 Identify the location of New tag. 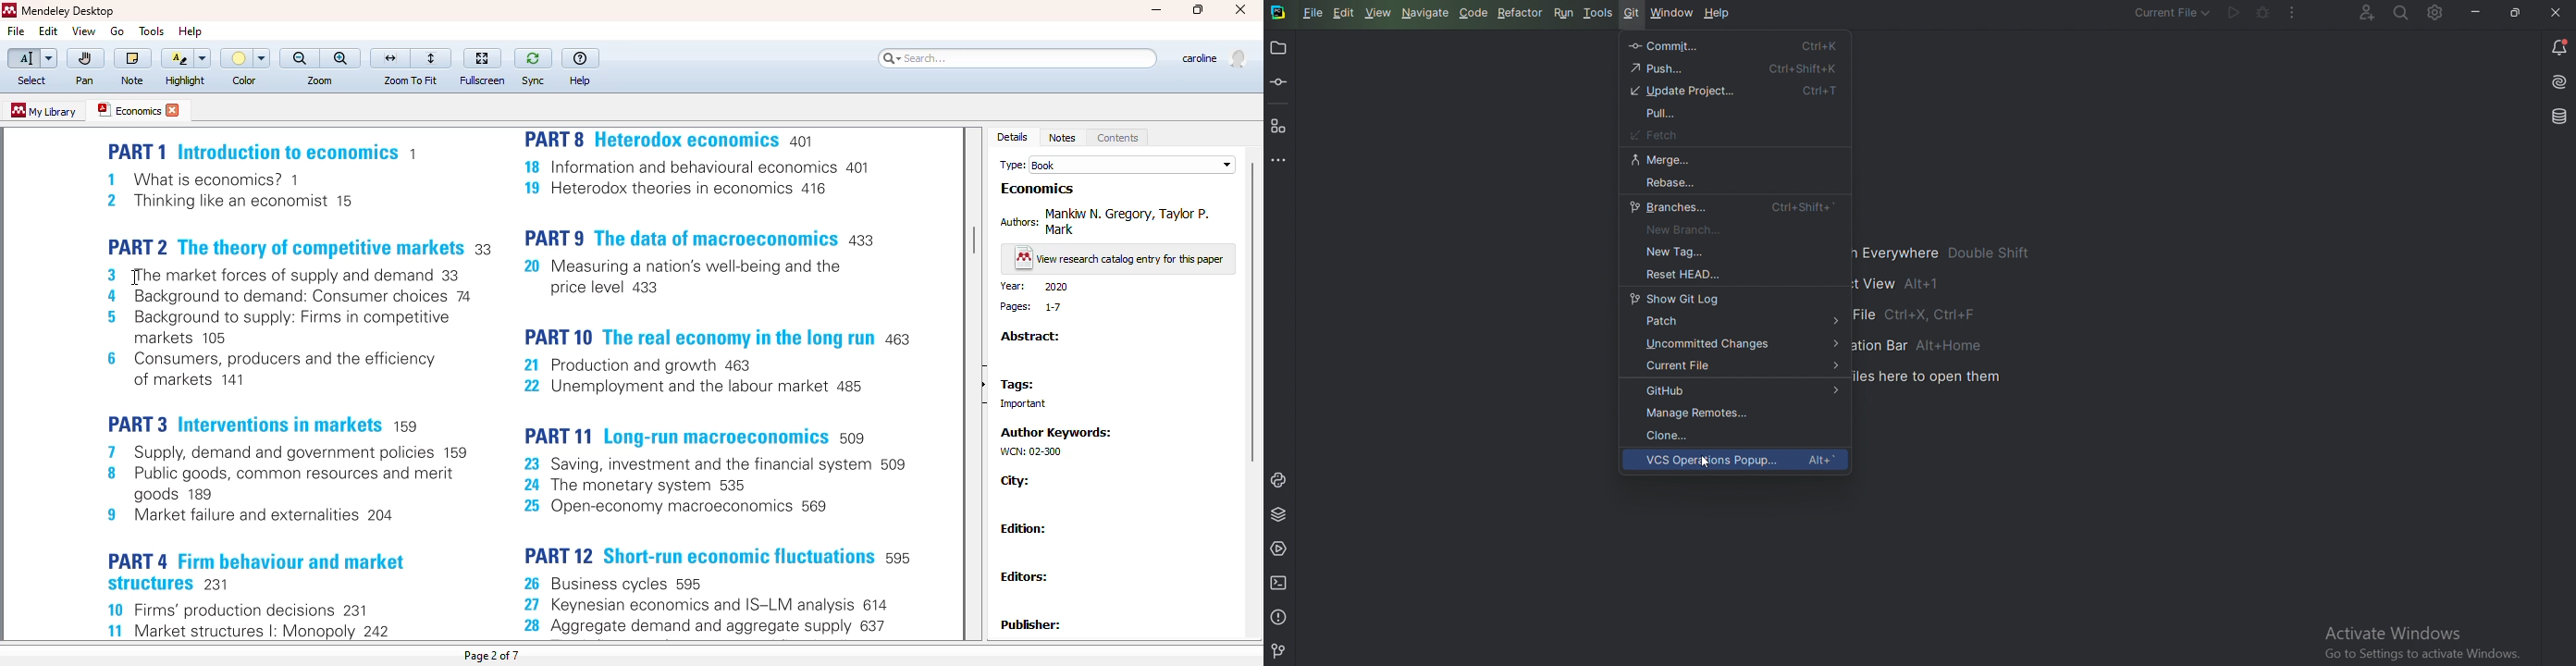
(1692, 251).